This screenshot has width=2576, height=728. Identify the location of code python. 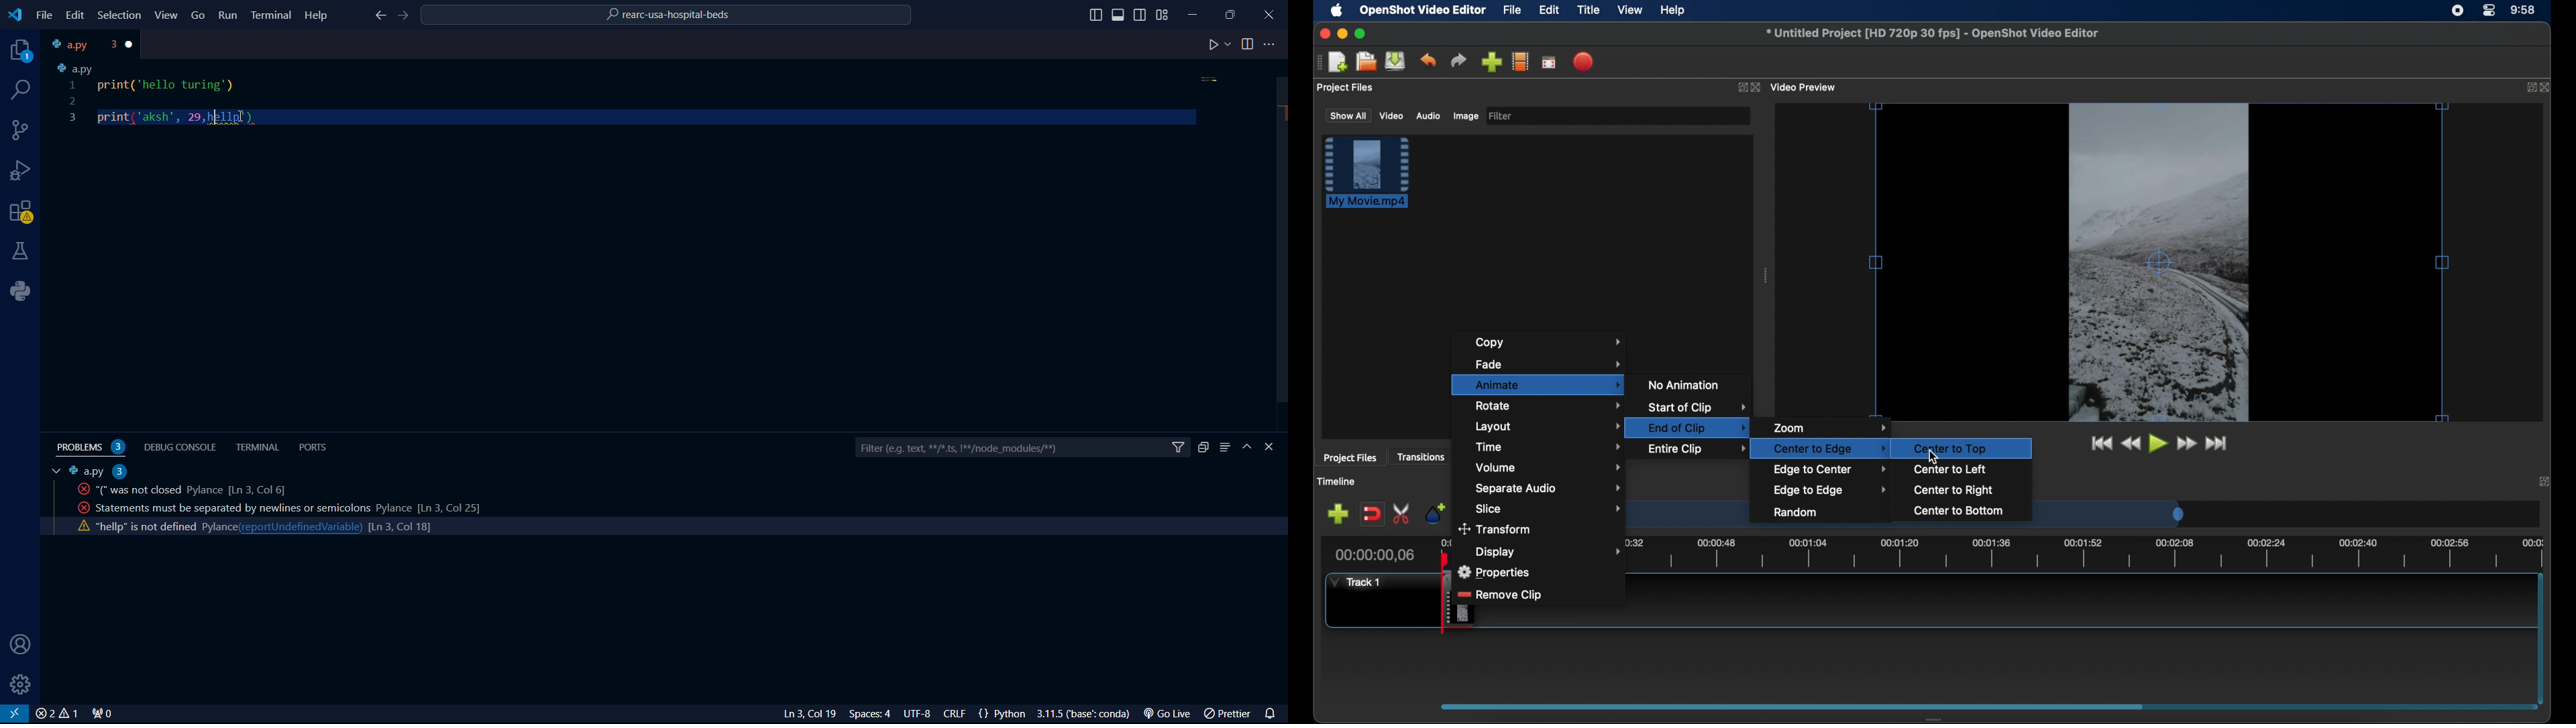
(634, 96).